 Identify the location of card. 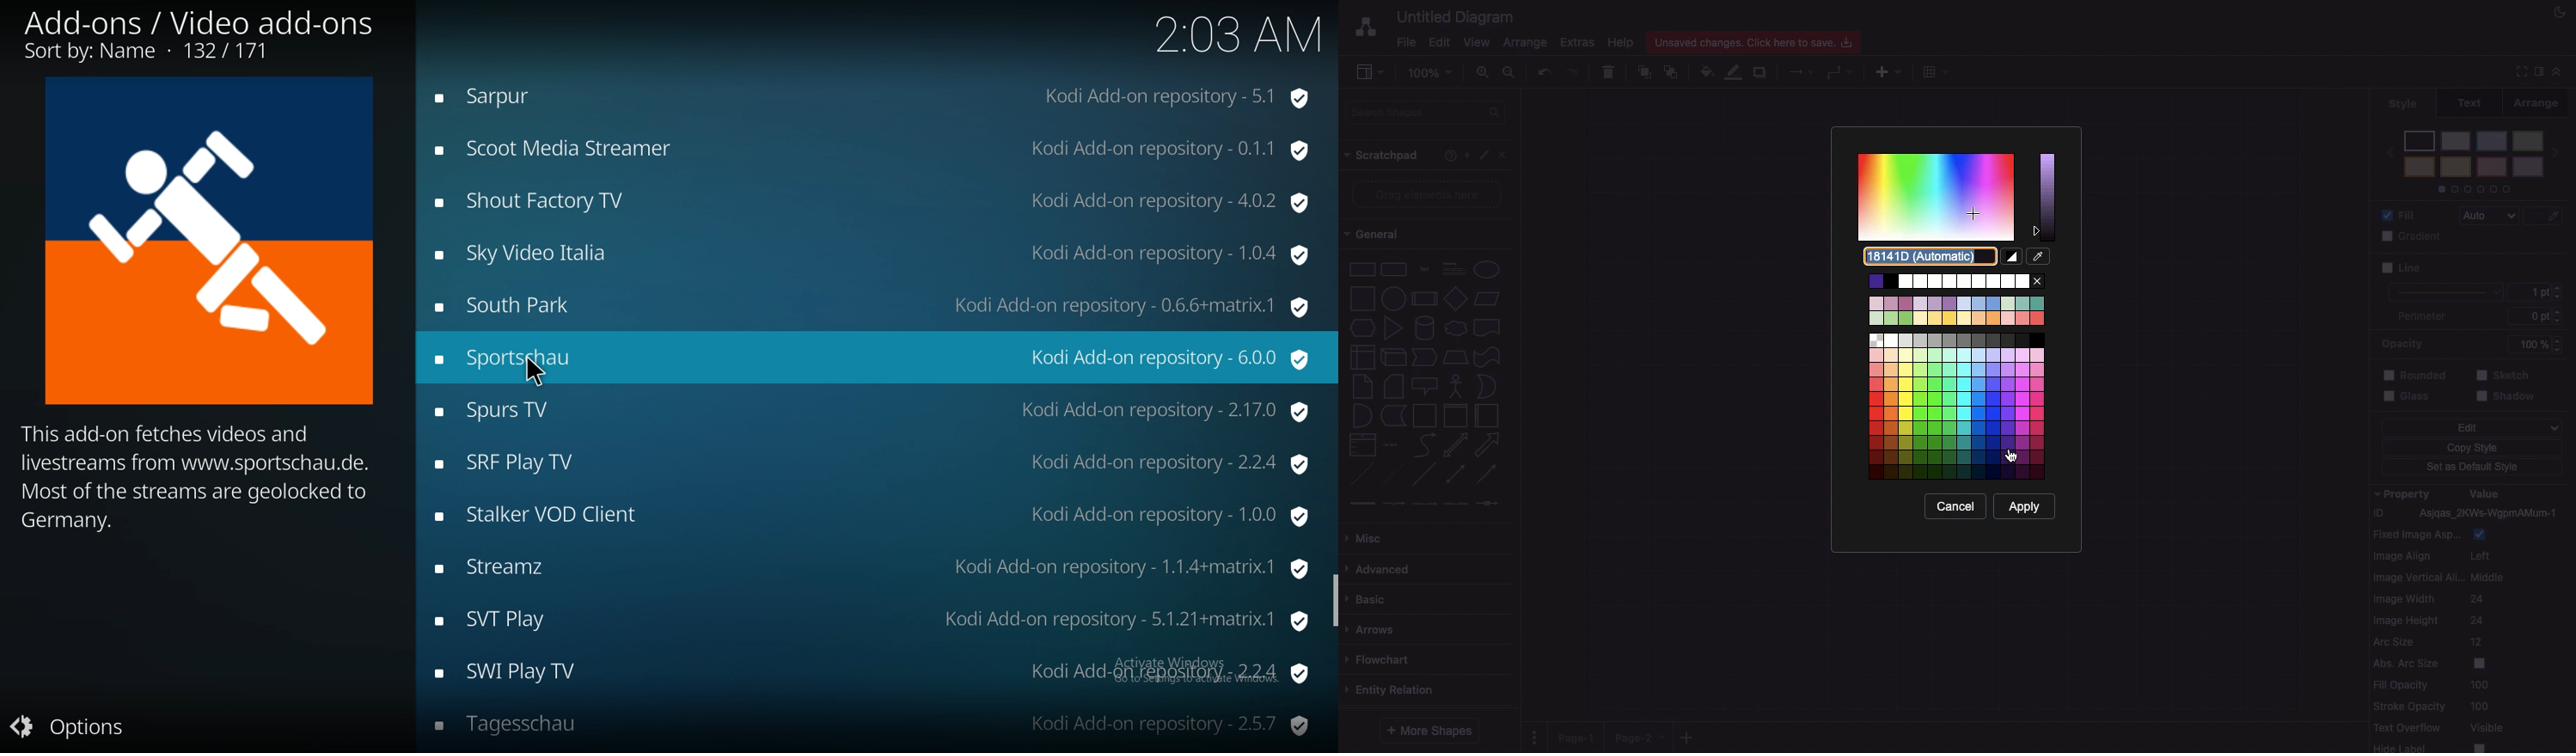
(1392, 385).